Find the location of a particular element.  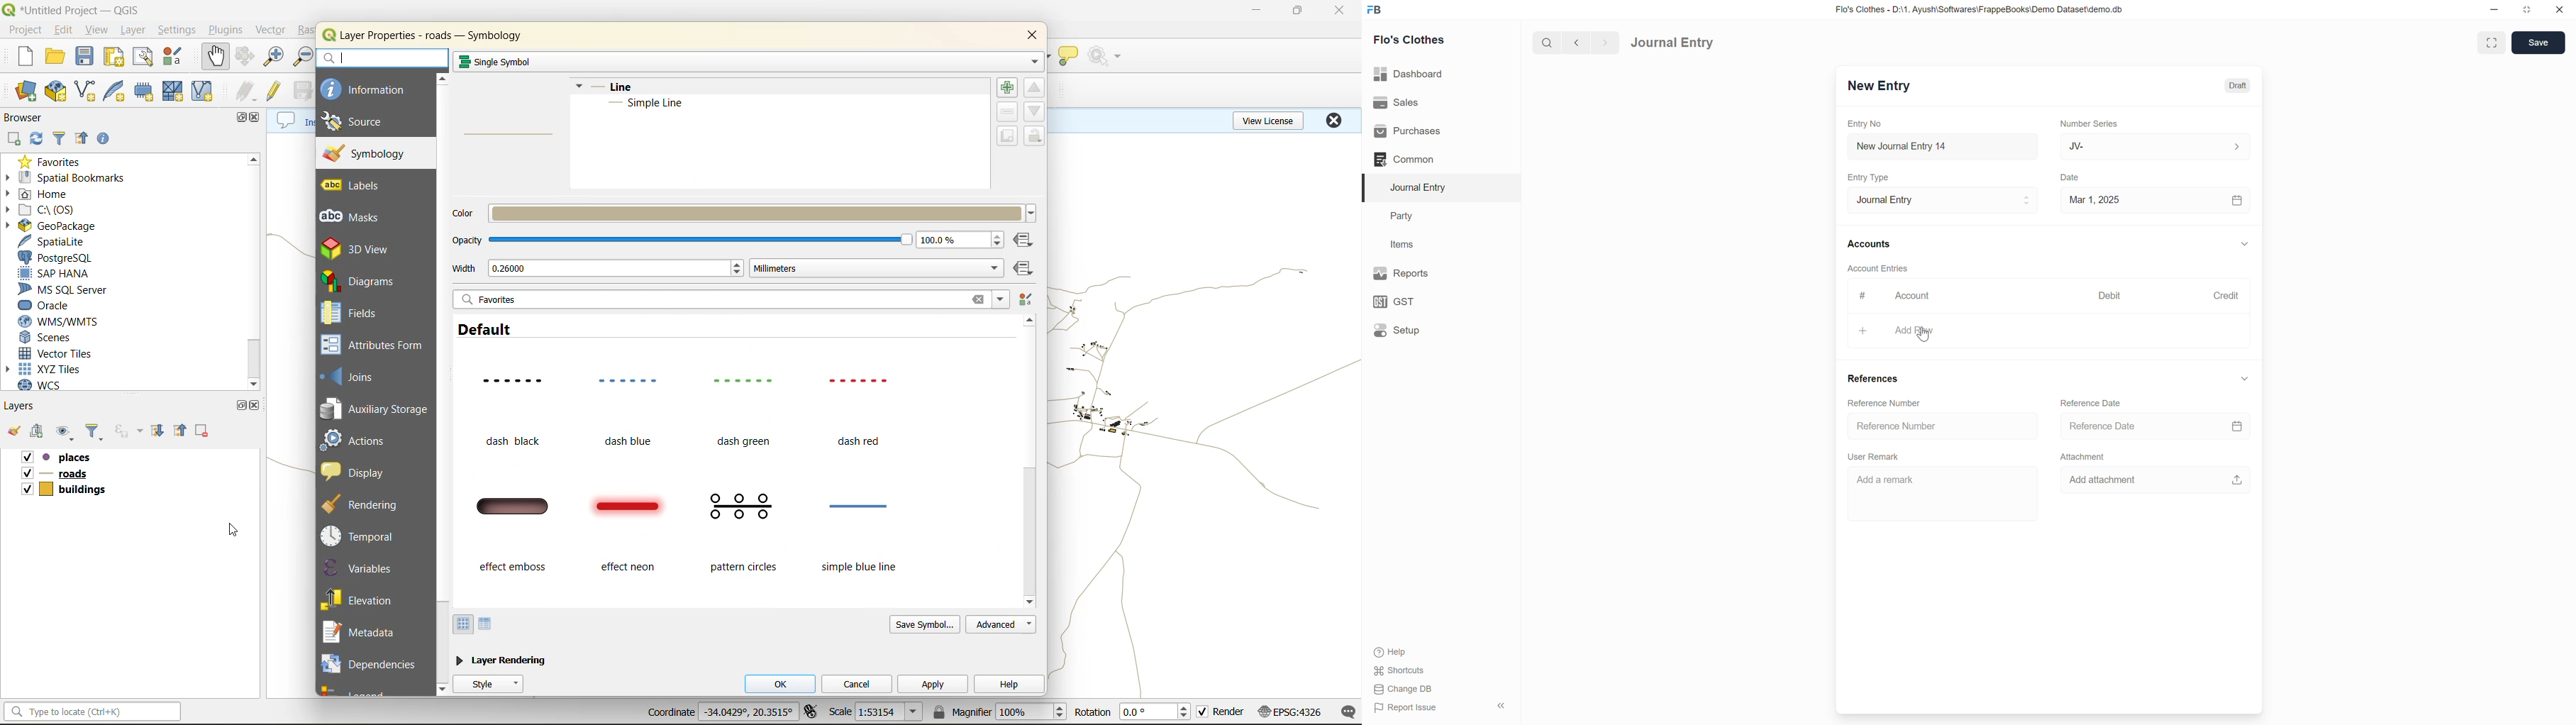

close is located at coordinates (1340, 12).